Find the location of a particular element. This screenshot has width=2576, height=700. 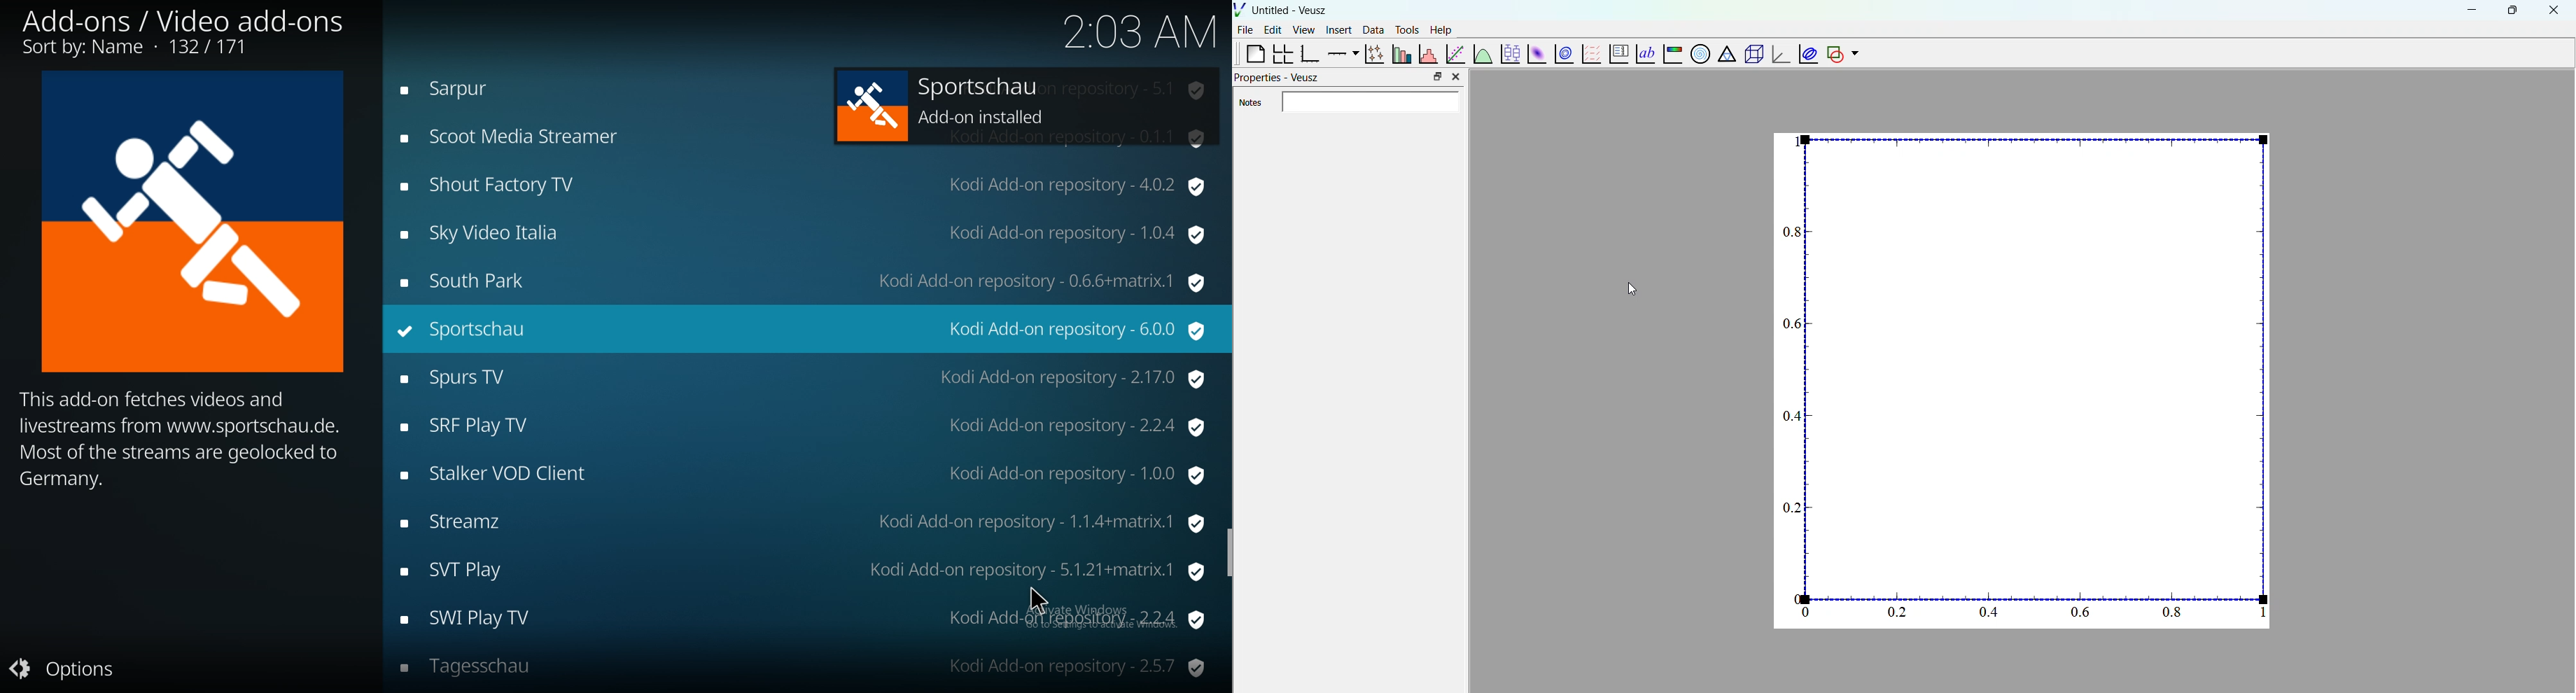

scroll bar is located at coordinates (1227, 552).